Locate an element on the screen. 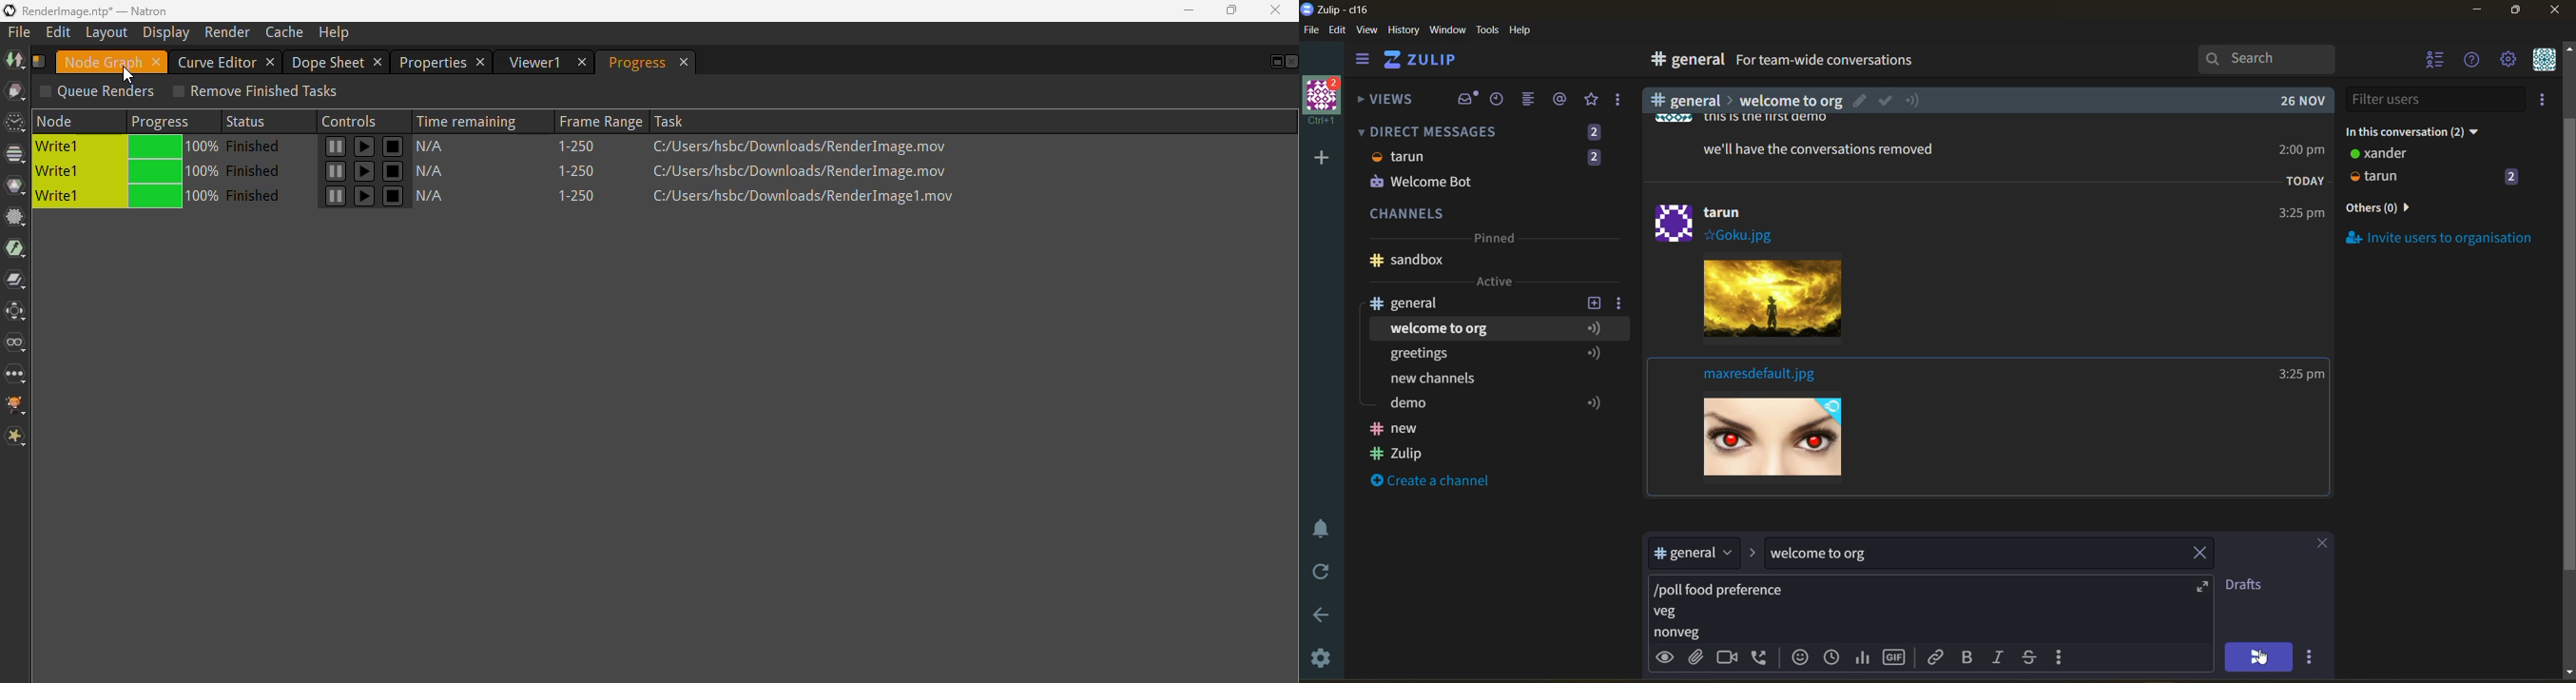 This screenshot has height=700, width=2576. go back is located at coordinates (1320, 616).